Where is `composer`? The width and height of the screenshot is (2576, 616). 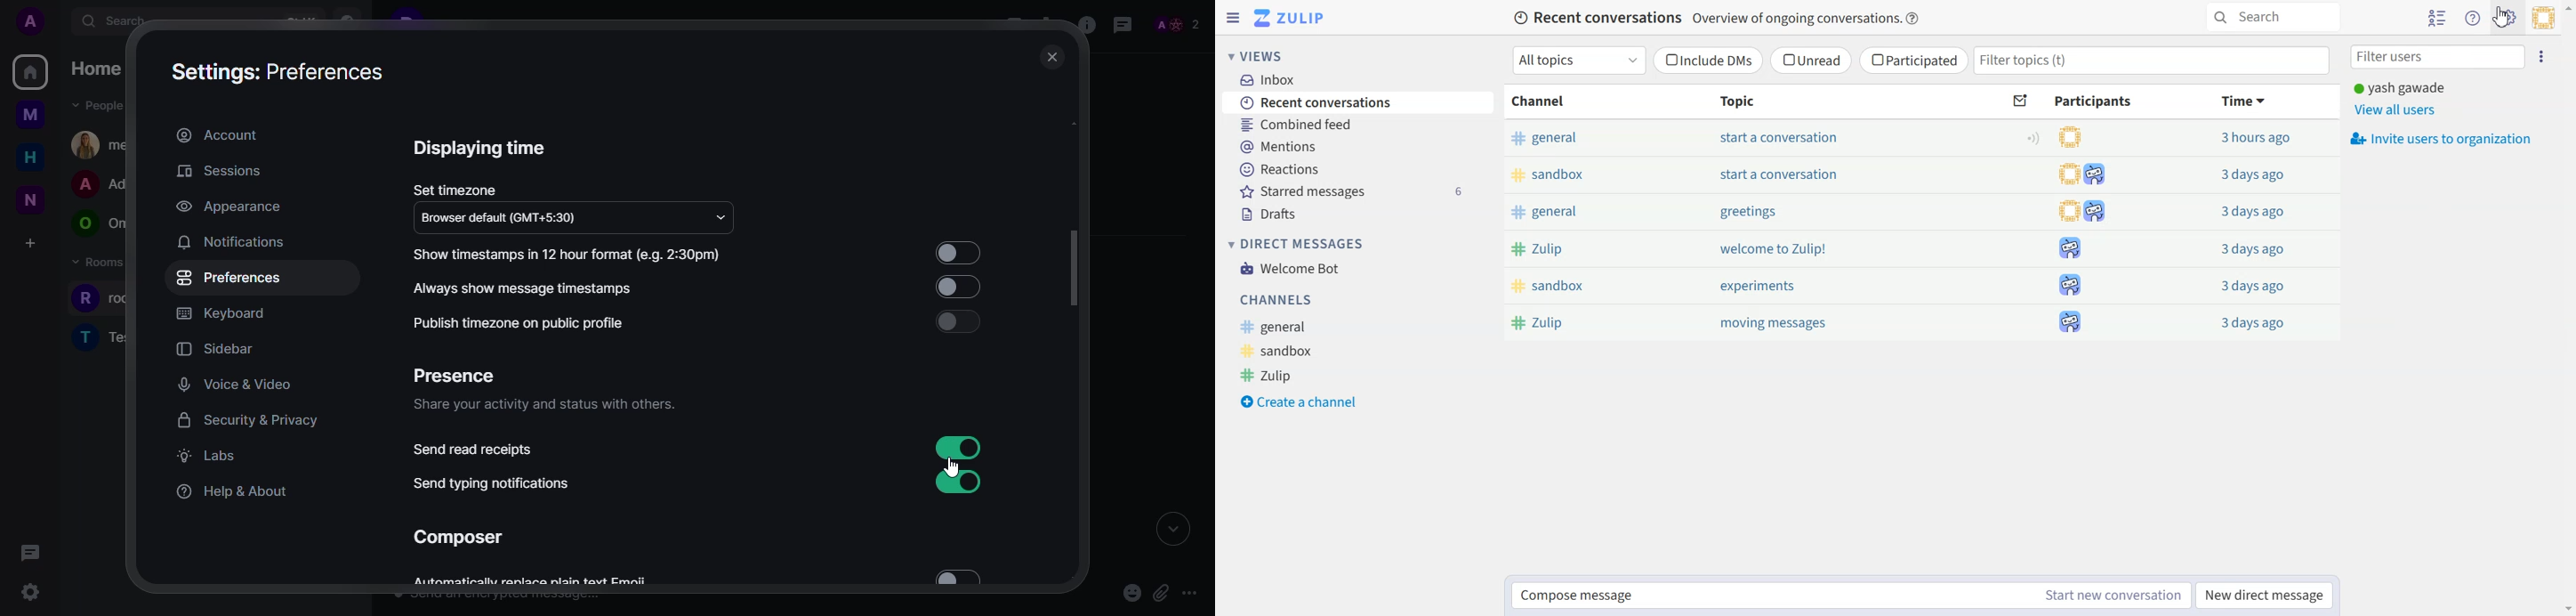 composer is located at coordinates (458, 538).